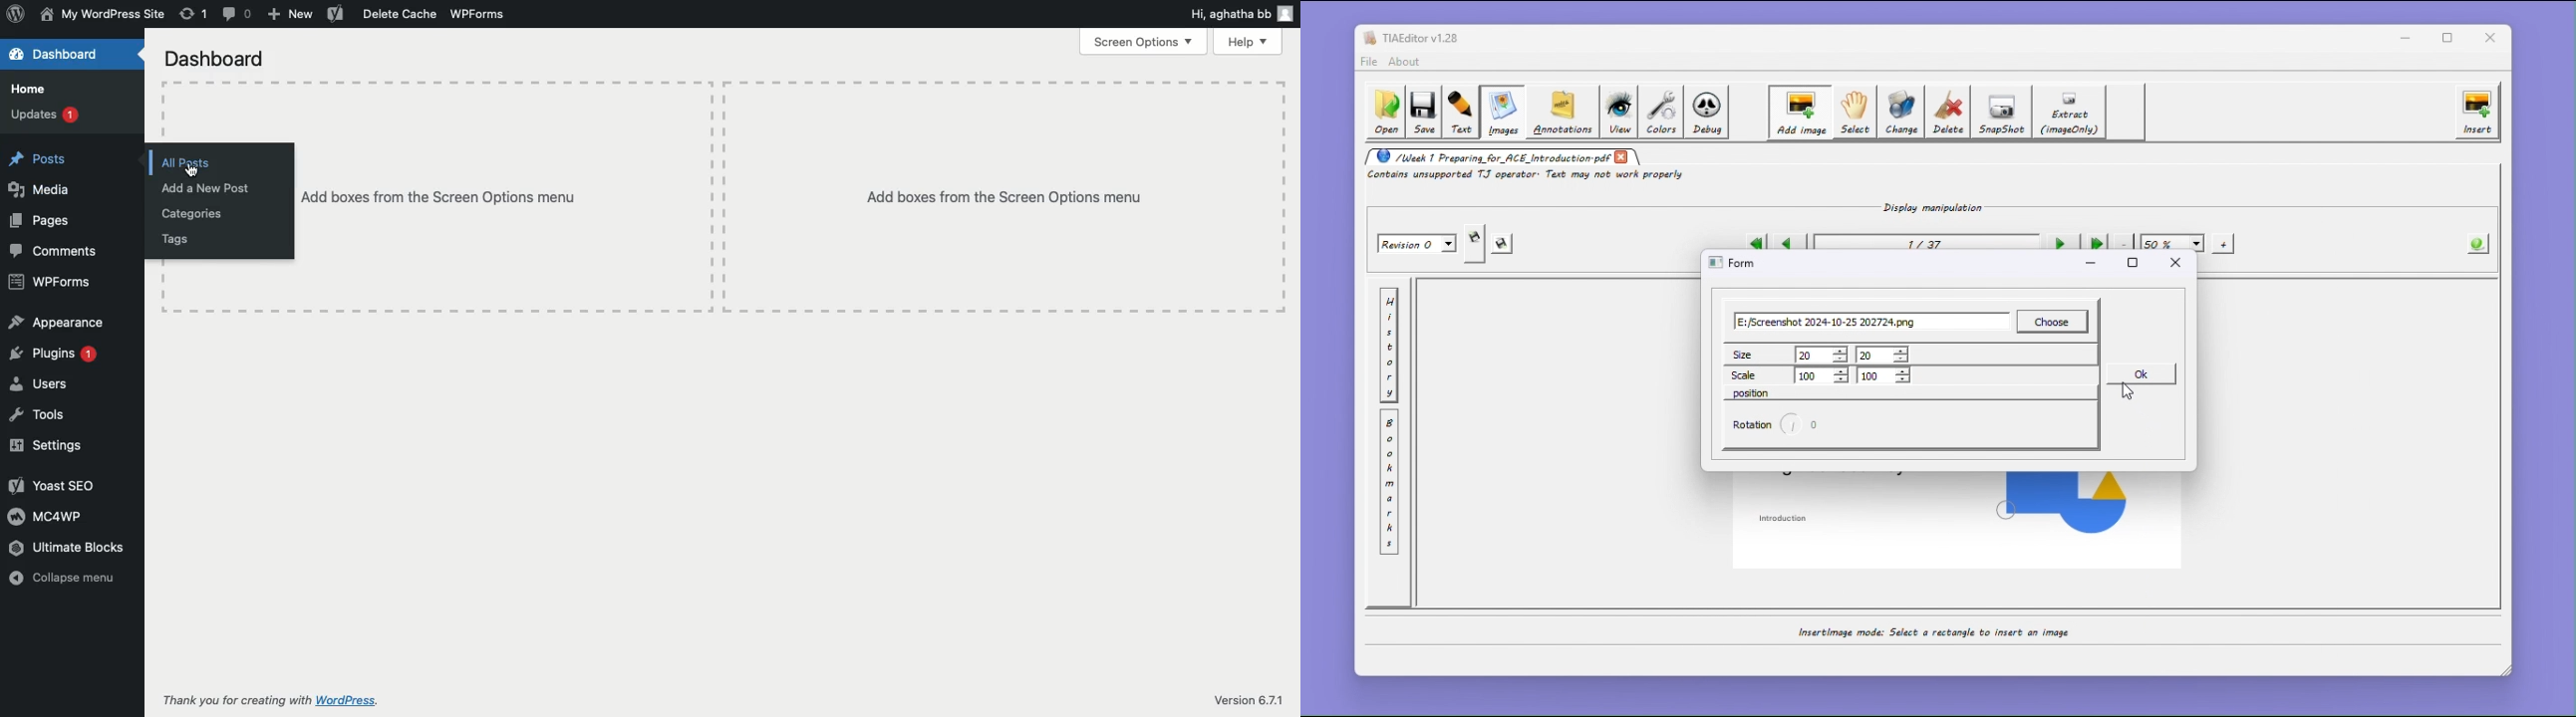  What do you see at coordinates (2133, 263) in the screenshot?
I see `maximize` at bounding box center [2133, 263].